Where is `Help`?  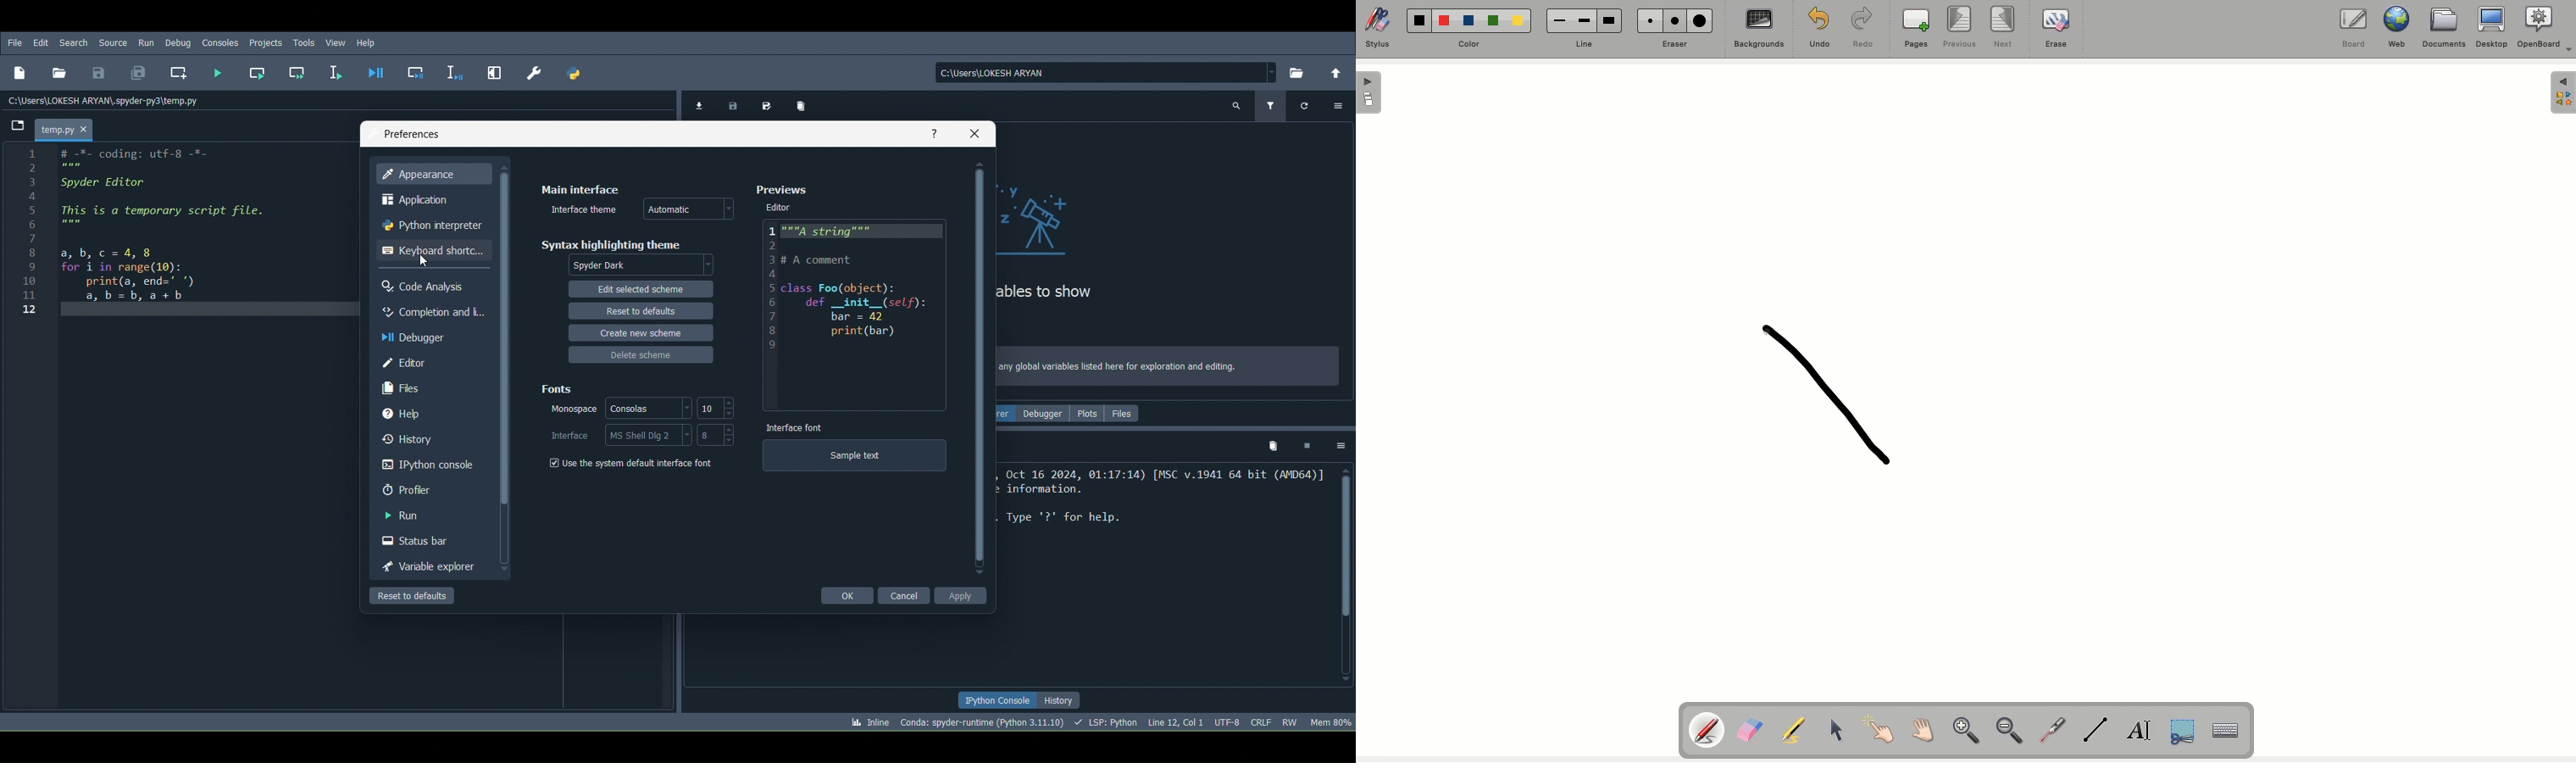
Help is located at coordinates (931, 132).